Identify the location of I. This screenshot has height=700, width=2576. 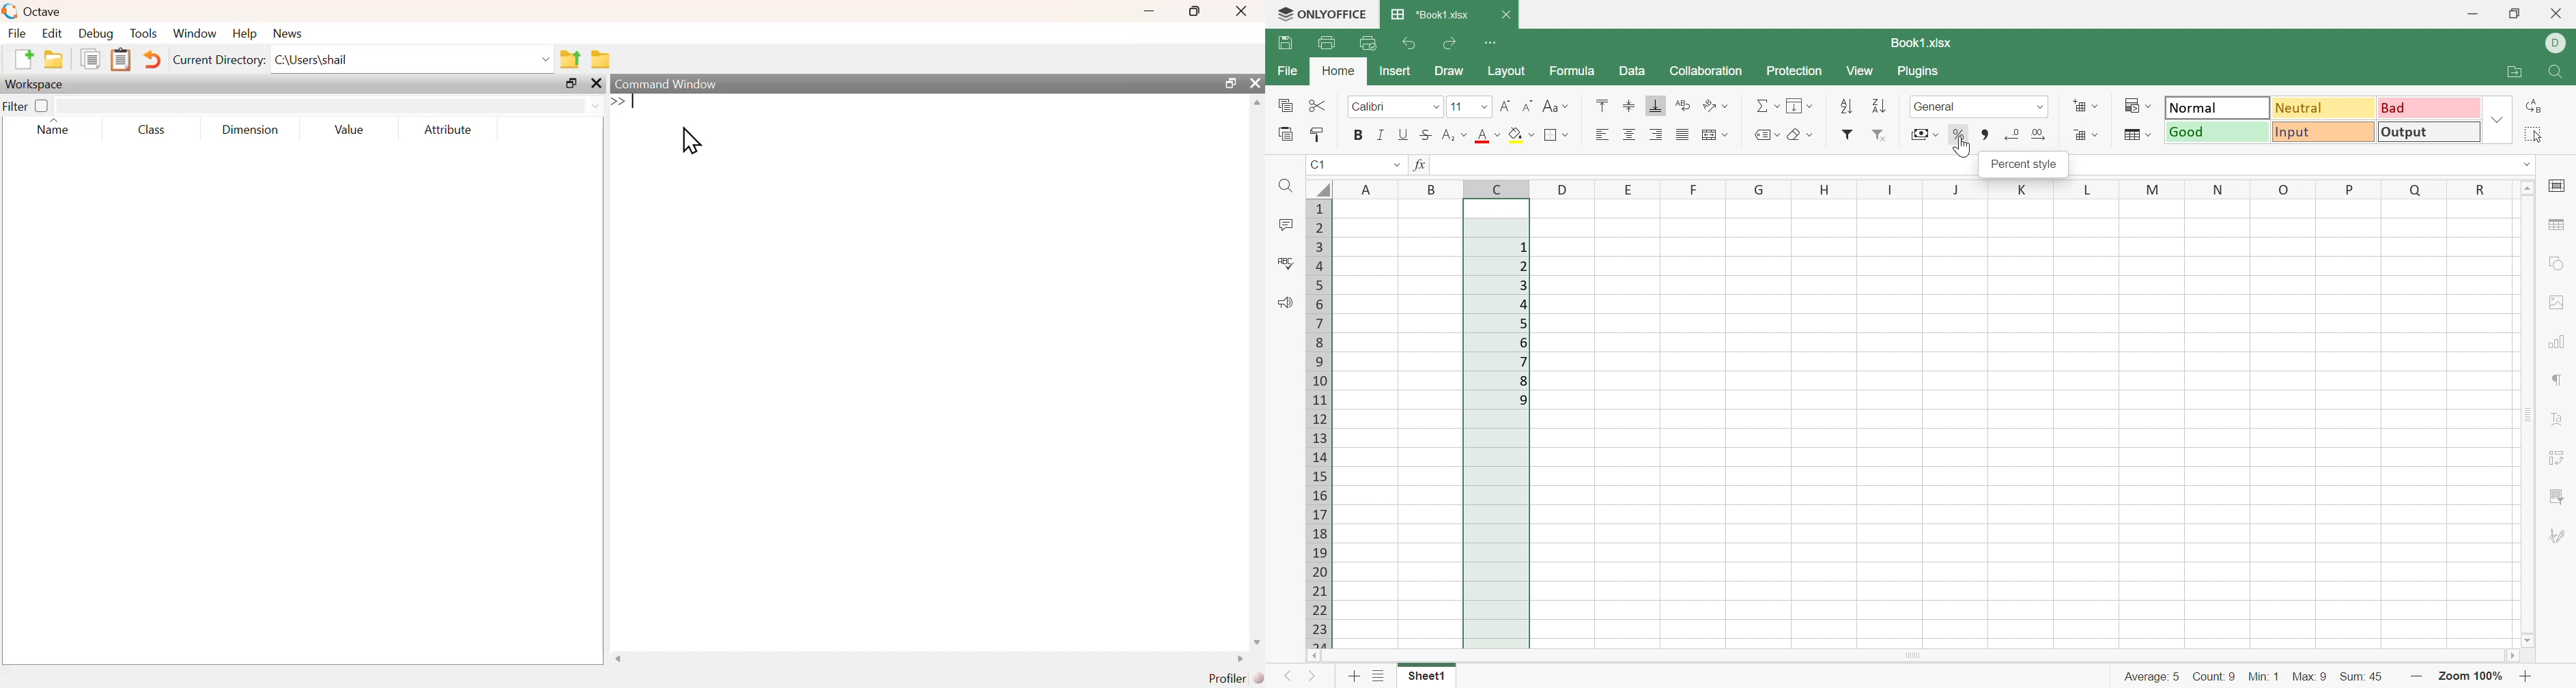
(1887, 188).